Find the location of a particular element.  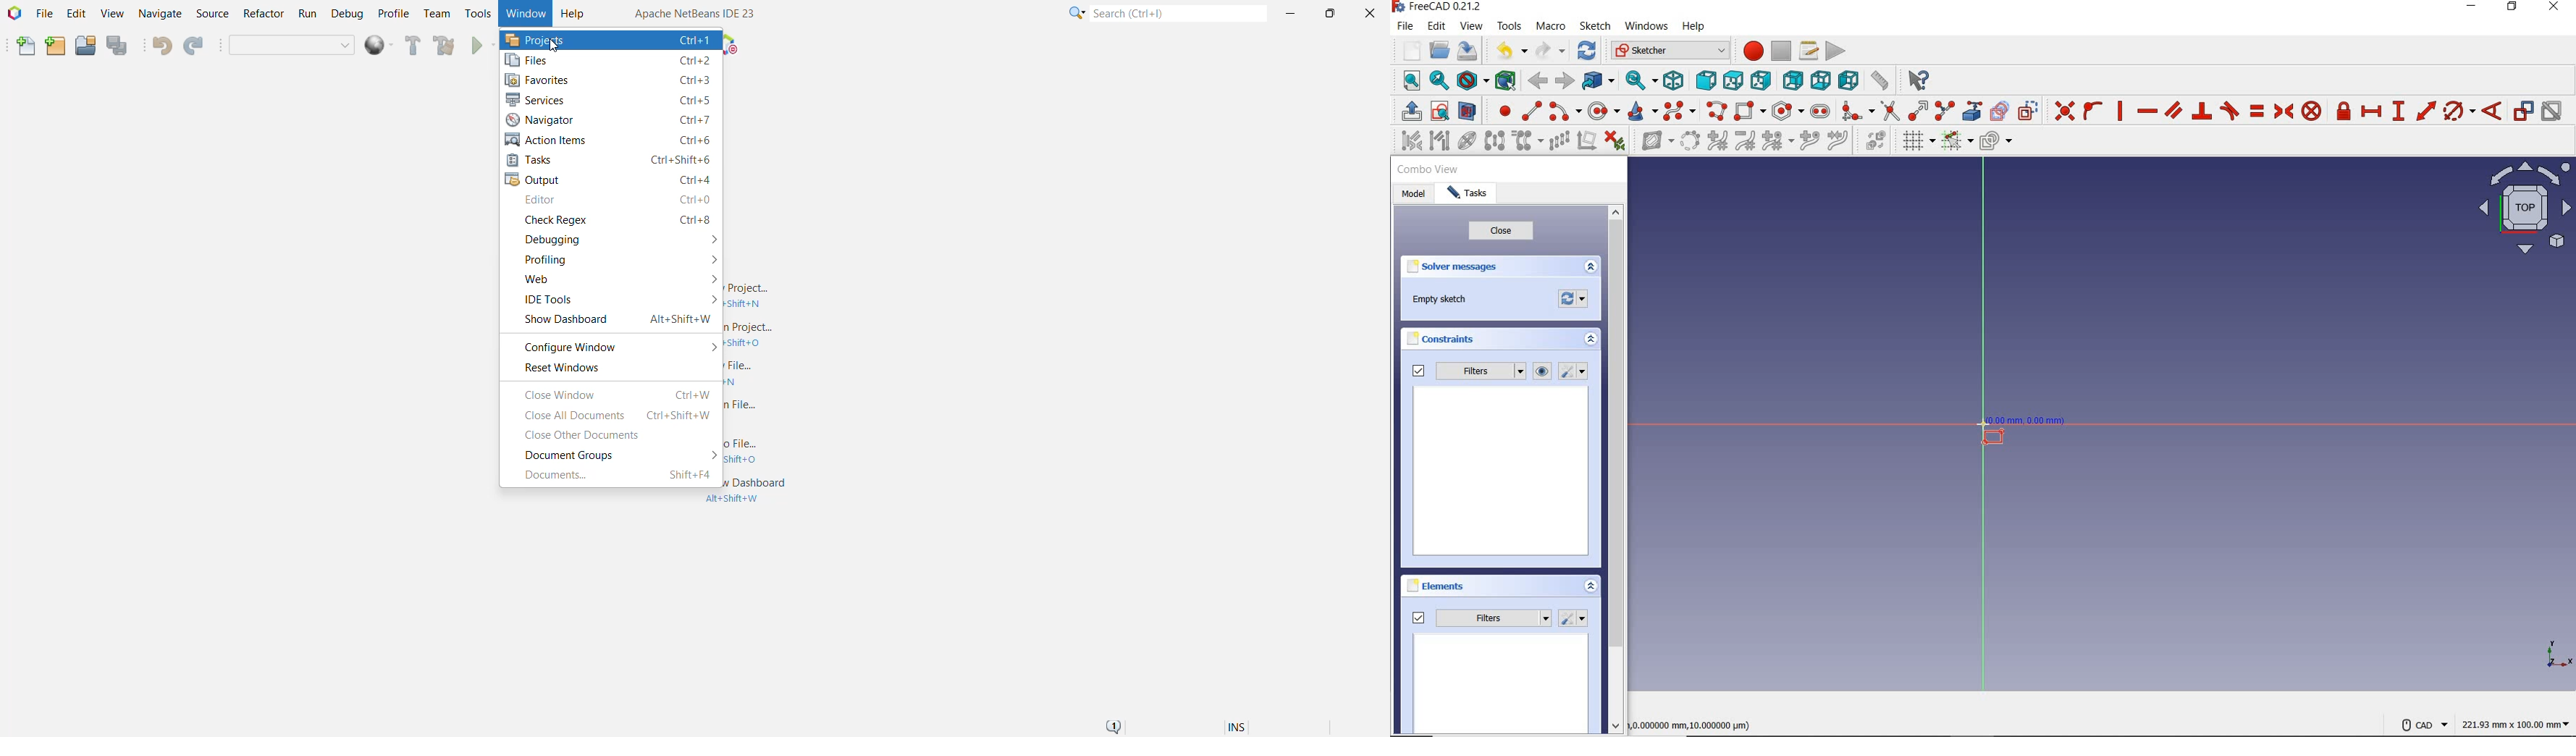

create circle is located at coordinates (1604, 111).